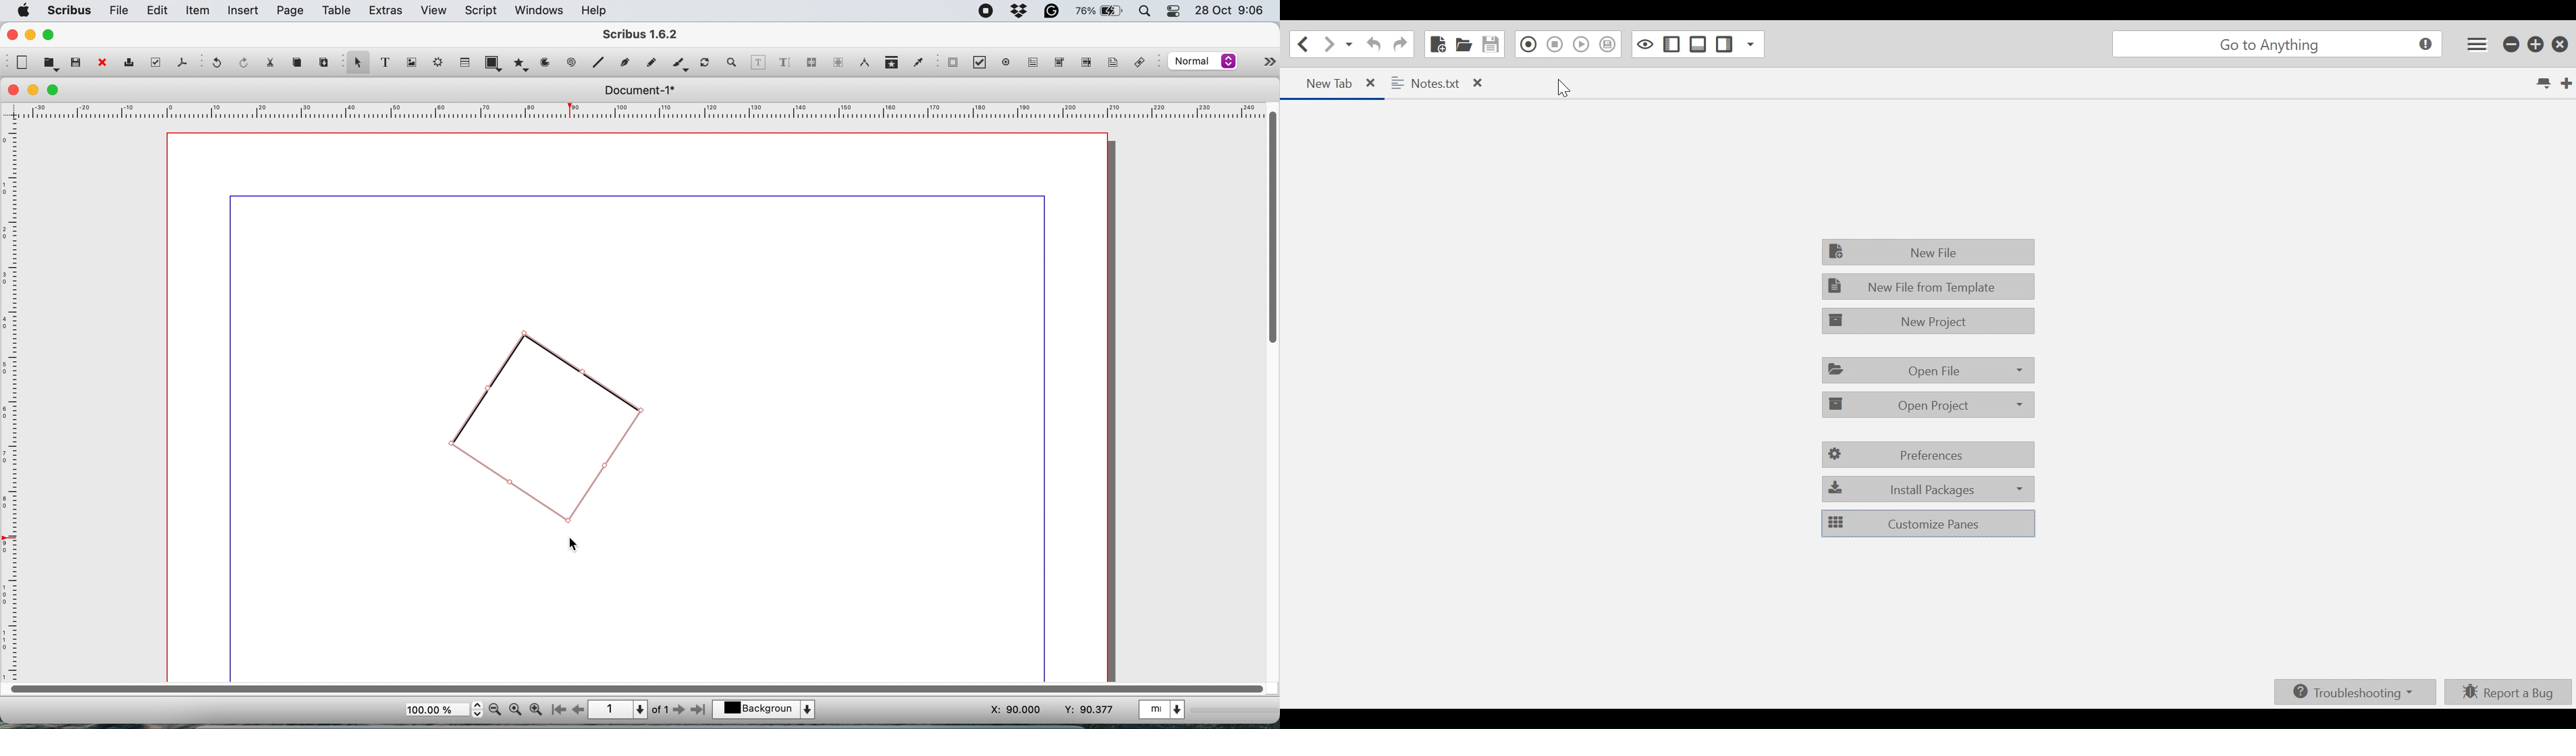 This screenshot has width=2576, height=756. What do you see at coordinates (706, 59) in the screenshot?
I see `rotate` at bounding box center [706, 59].